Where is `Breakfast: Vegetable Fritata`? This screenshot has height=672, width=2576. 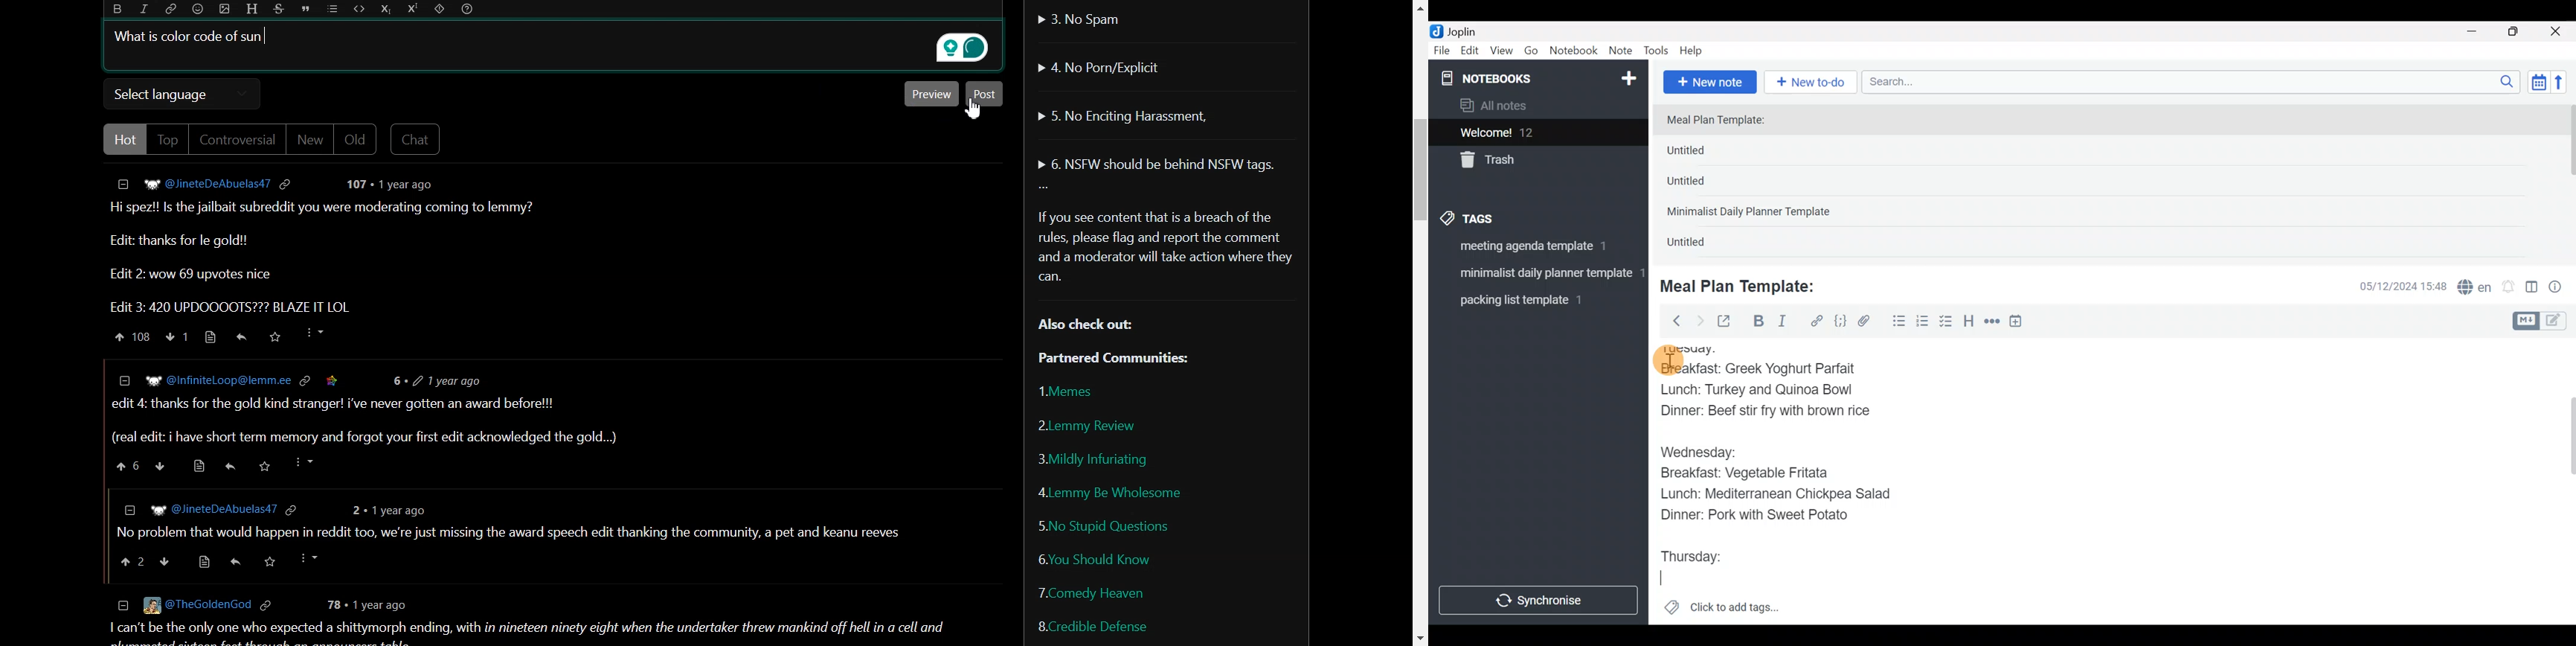 Breakfast: Vegetable Fritata is located at coordinates (1758, 473).